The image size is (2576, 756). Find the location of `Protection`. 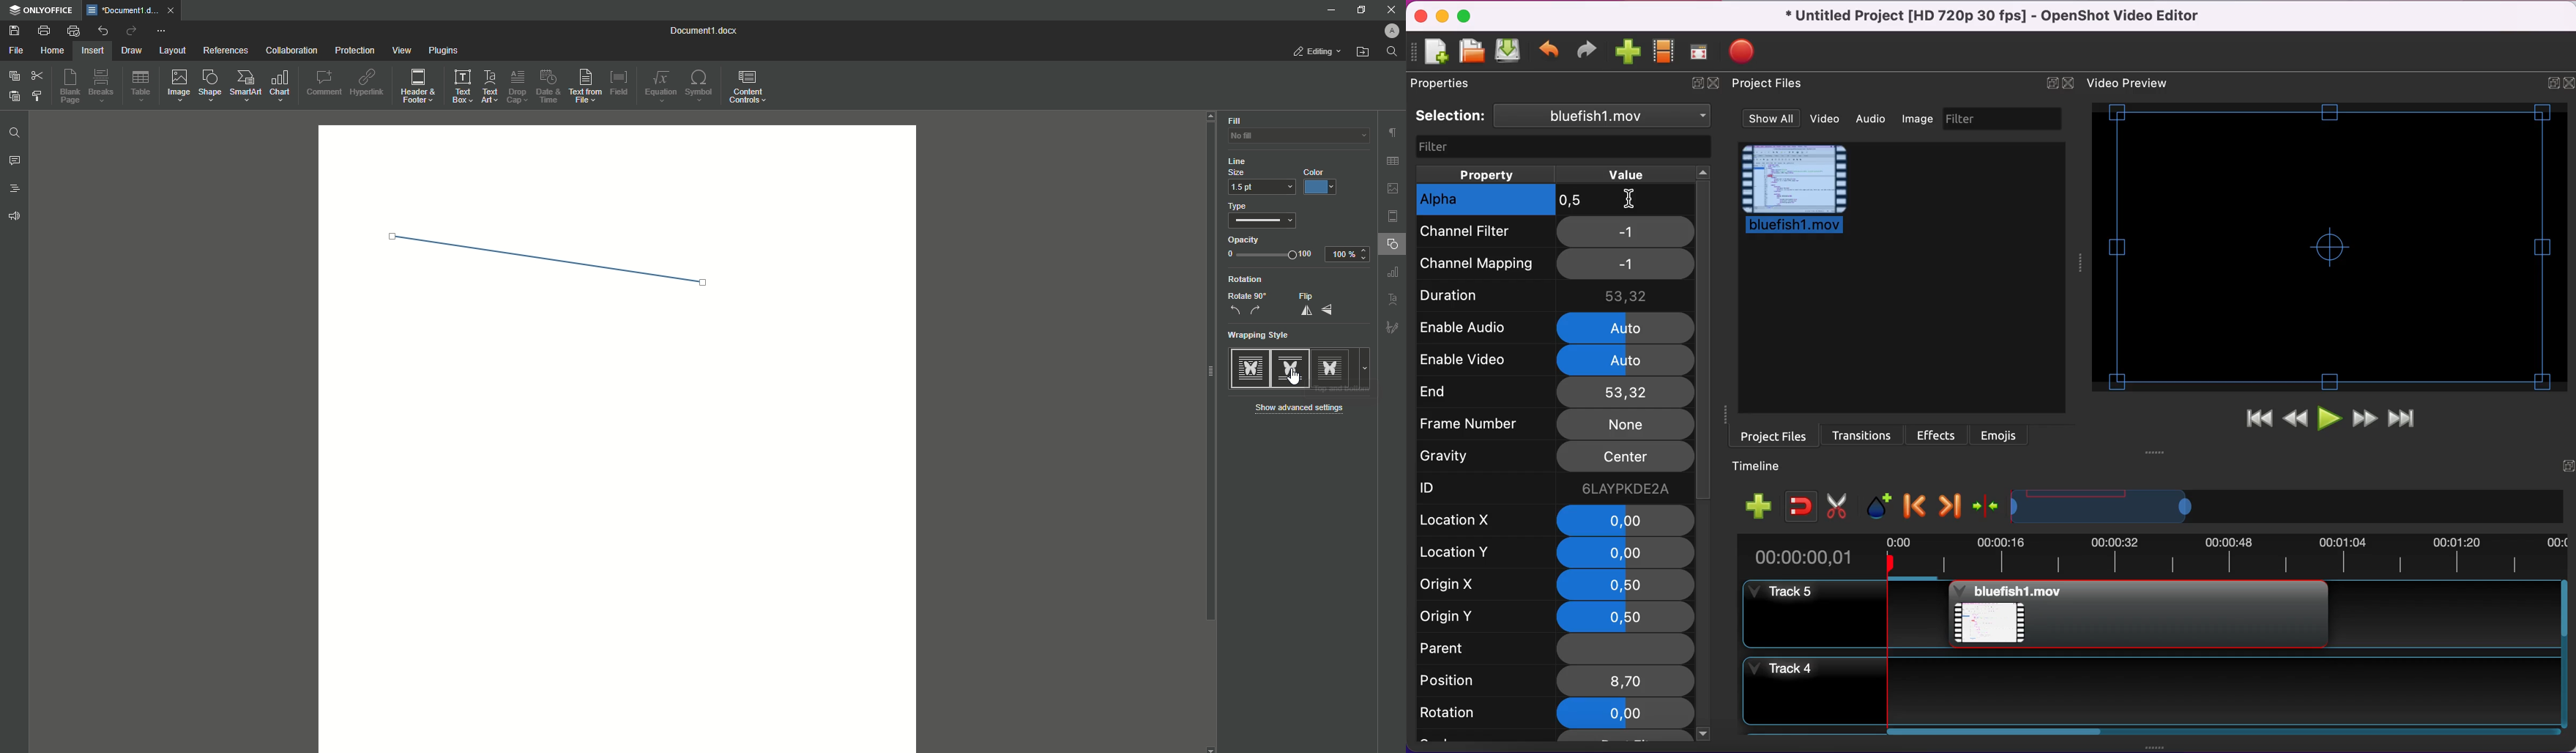

Protection is located at coordinates (354, 51).